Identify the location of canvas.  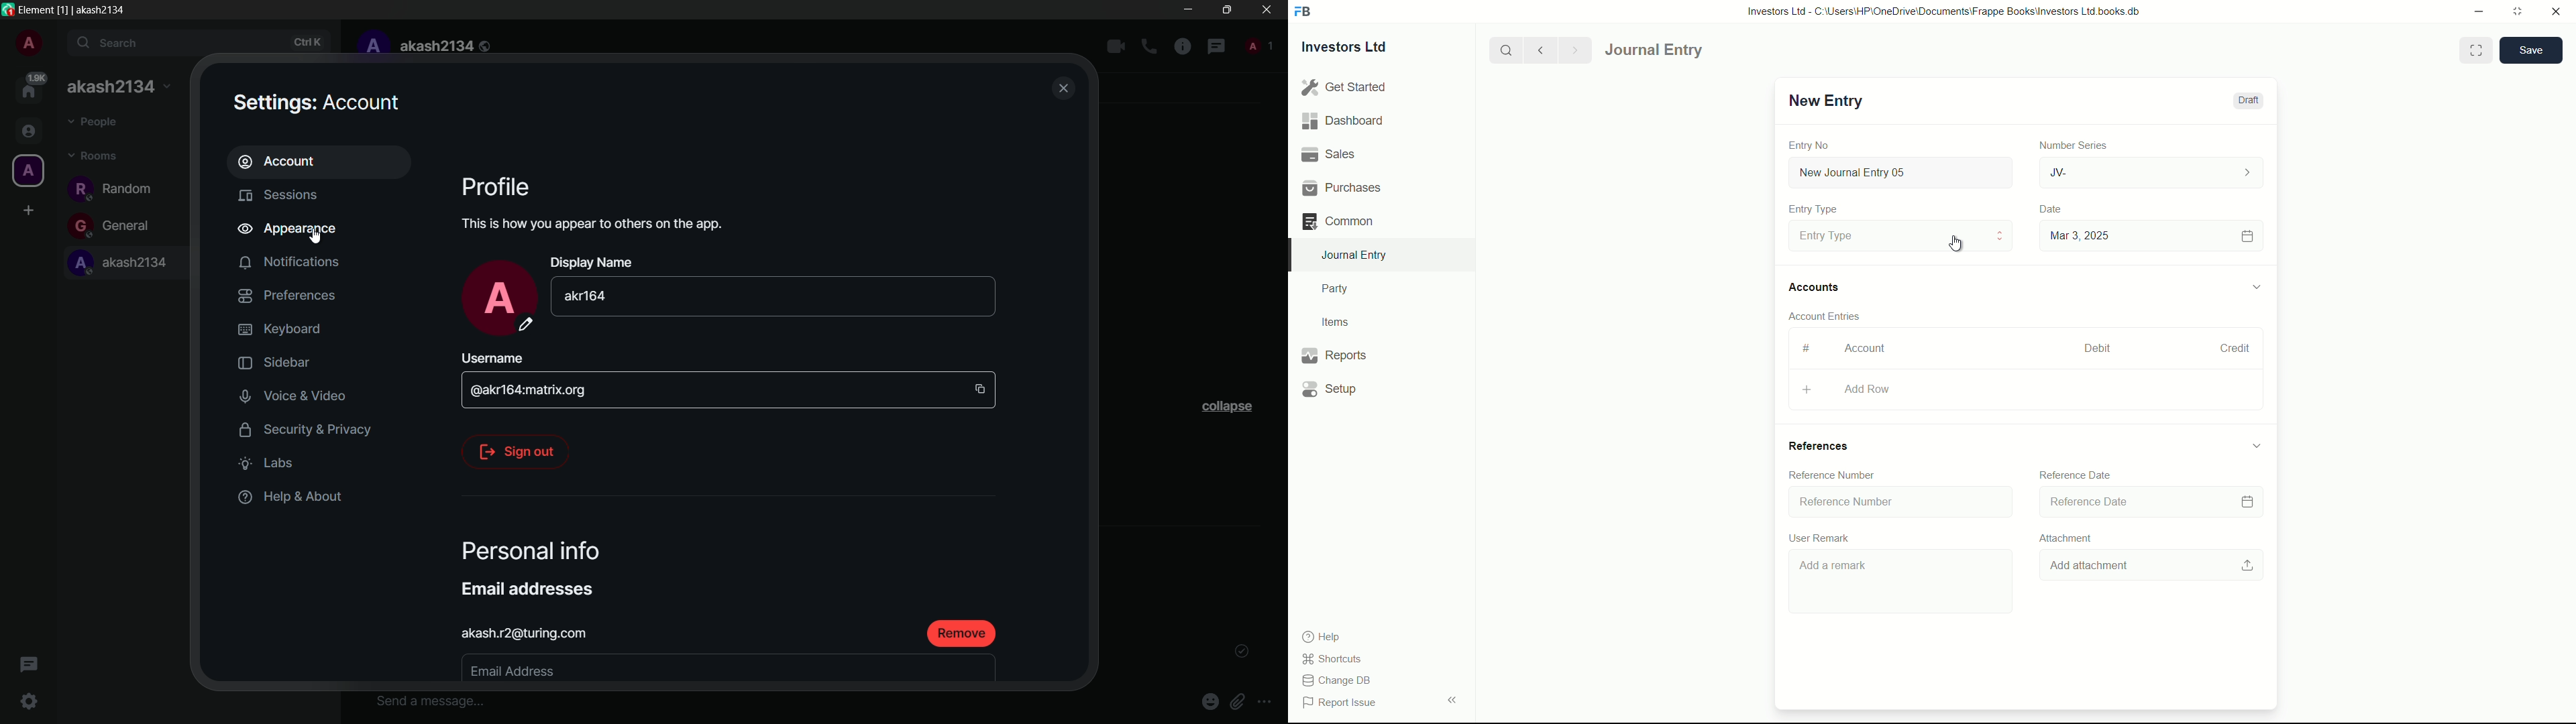
(741, 668).